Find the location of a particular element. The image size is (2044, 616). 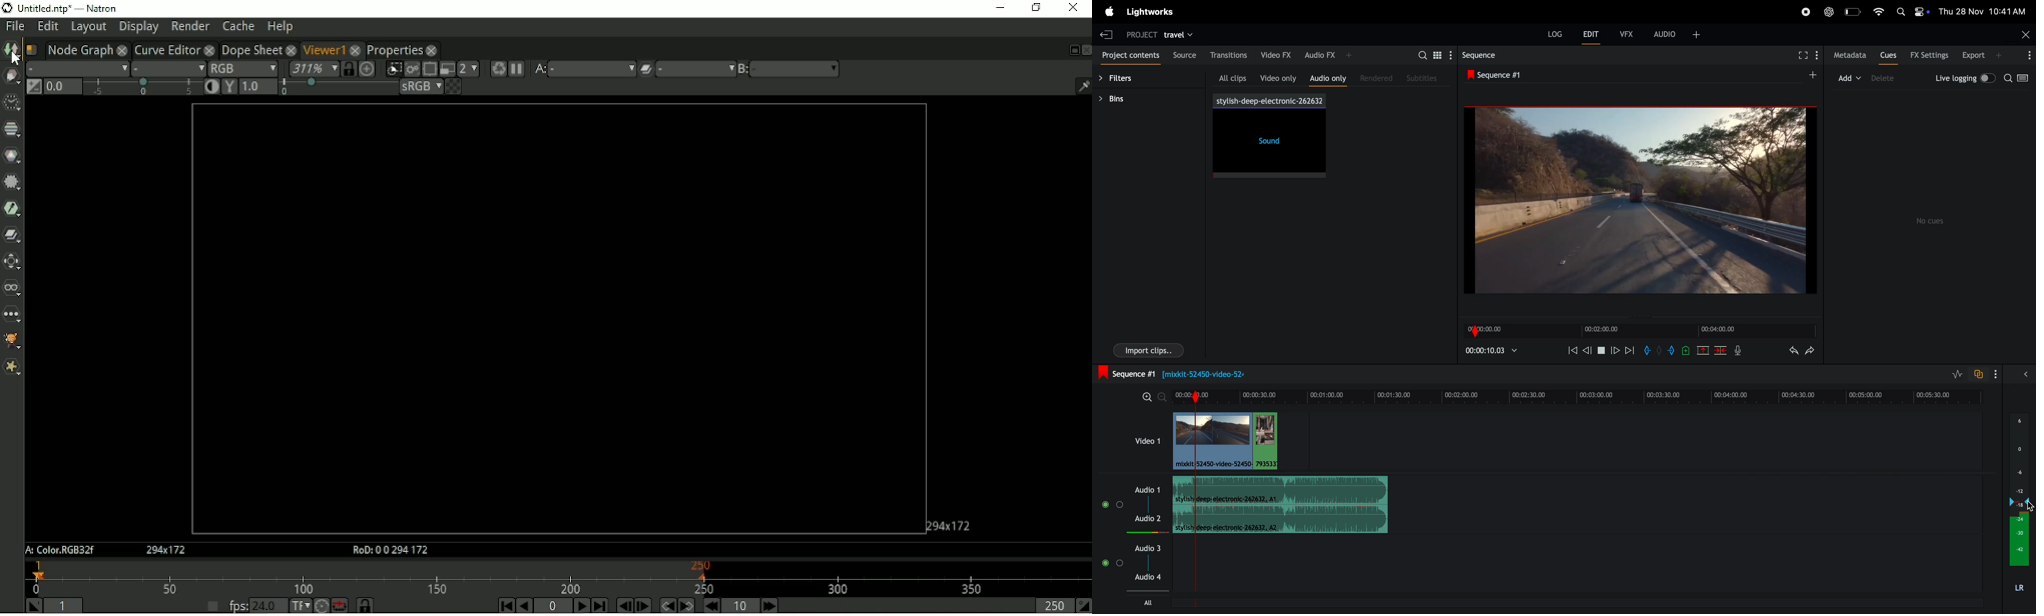

cues is located at coordinates (1888, 55).